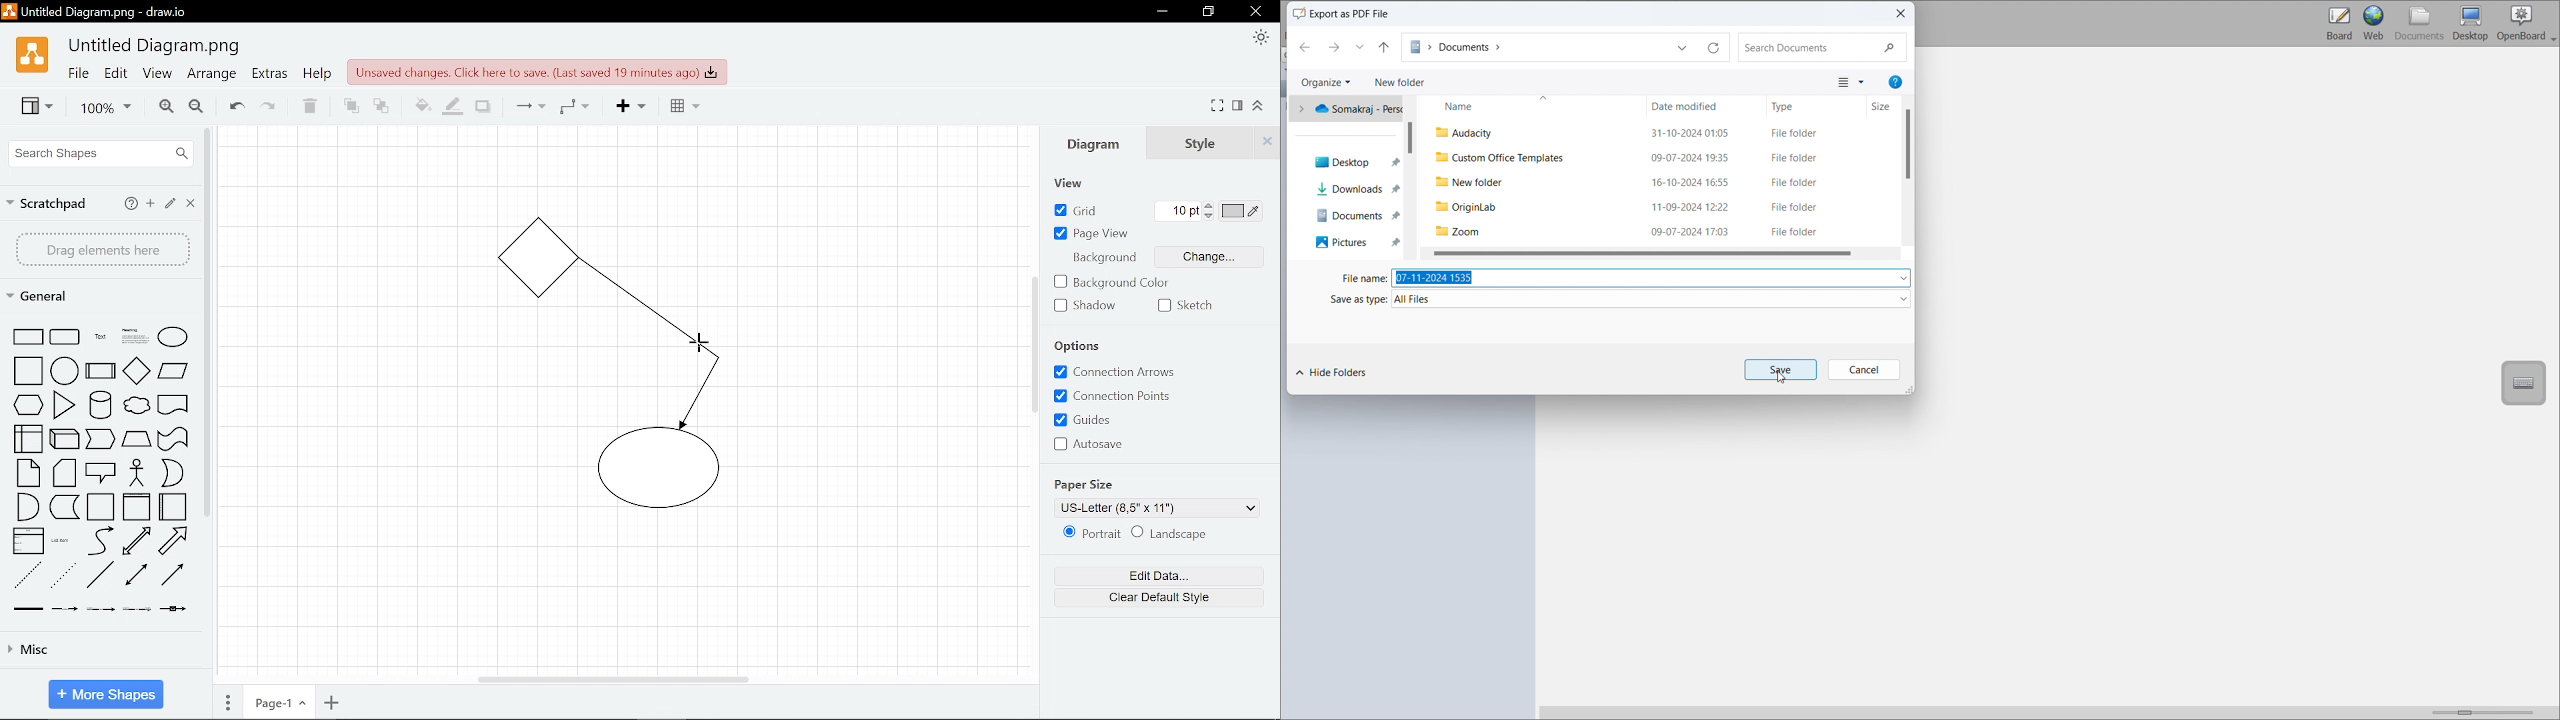 This screenshot has height=728, width=2576. Describe the element at coordinates (1908, 142) in the screenshot. I see `vertical scrollbar` at that location.